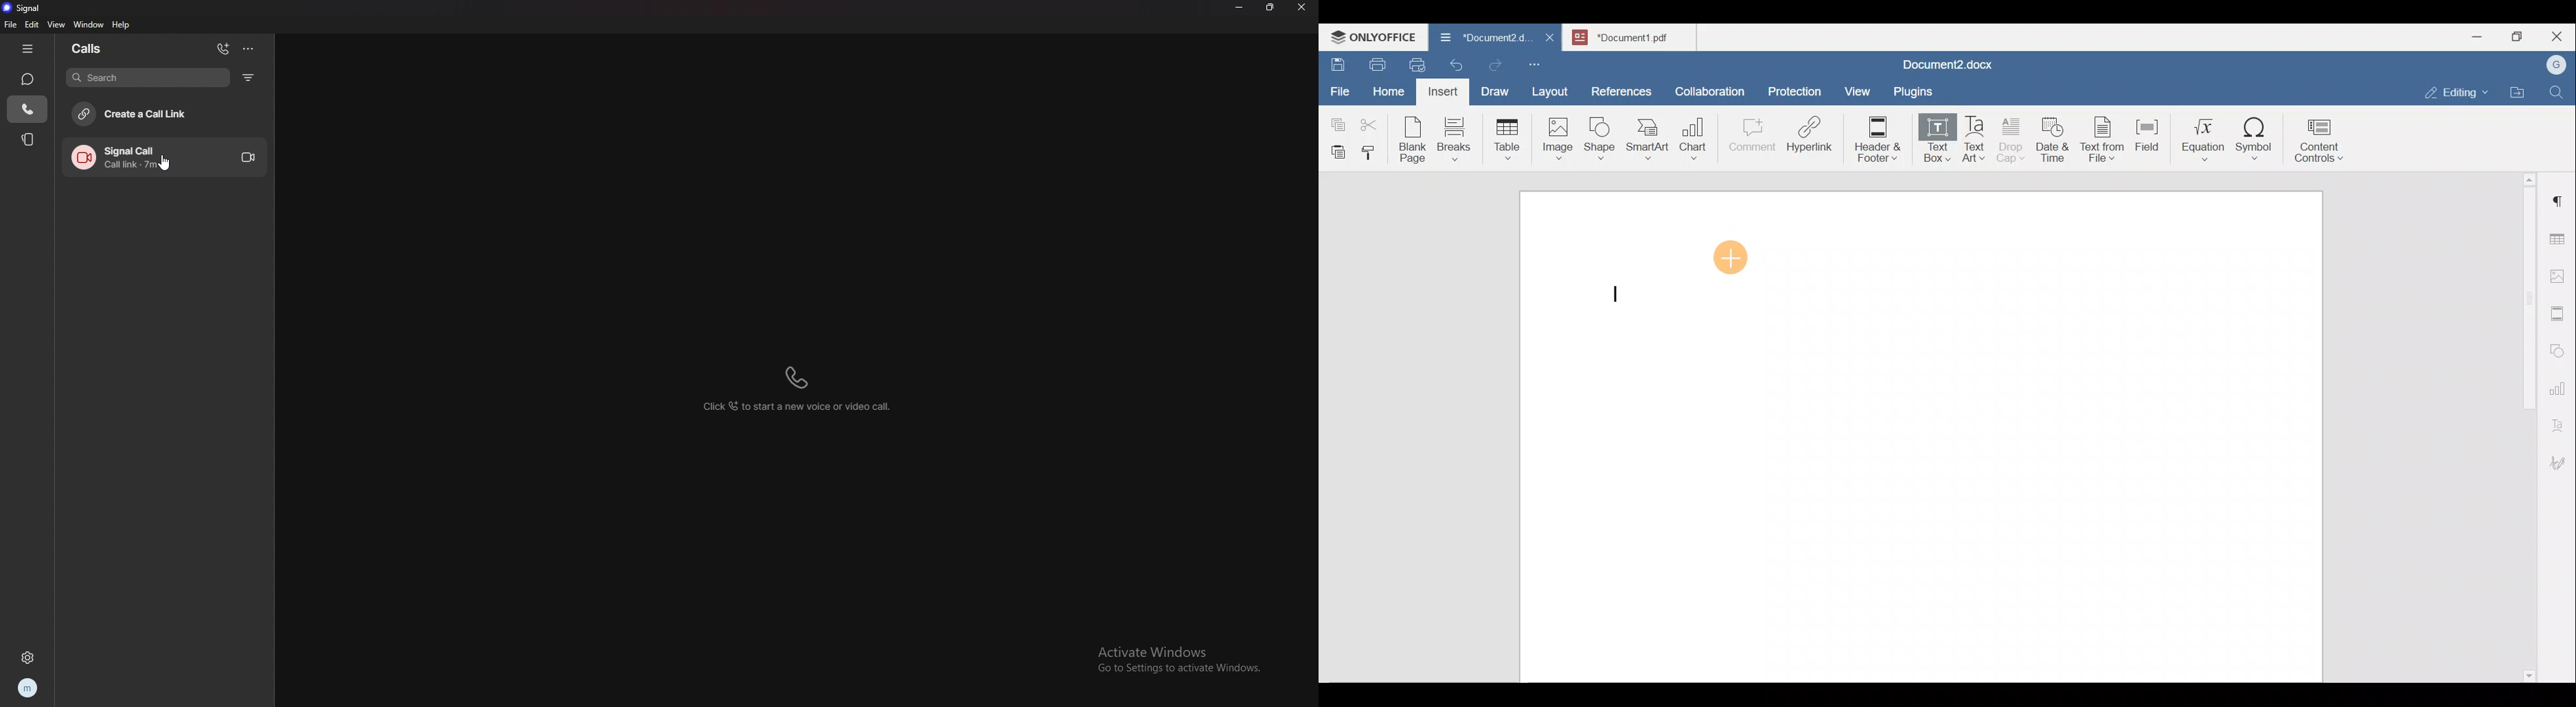  What do you see at coordinates (1602, 134) in the screenshot?
I see `Shape` at bounding box center [1602, 134].